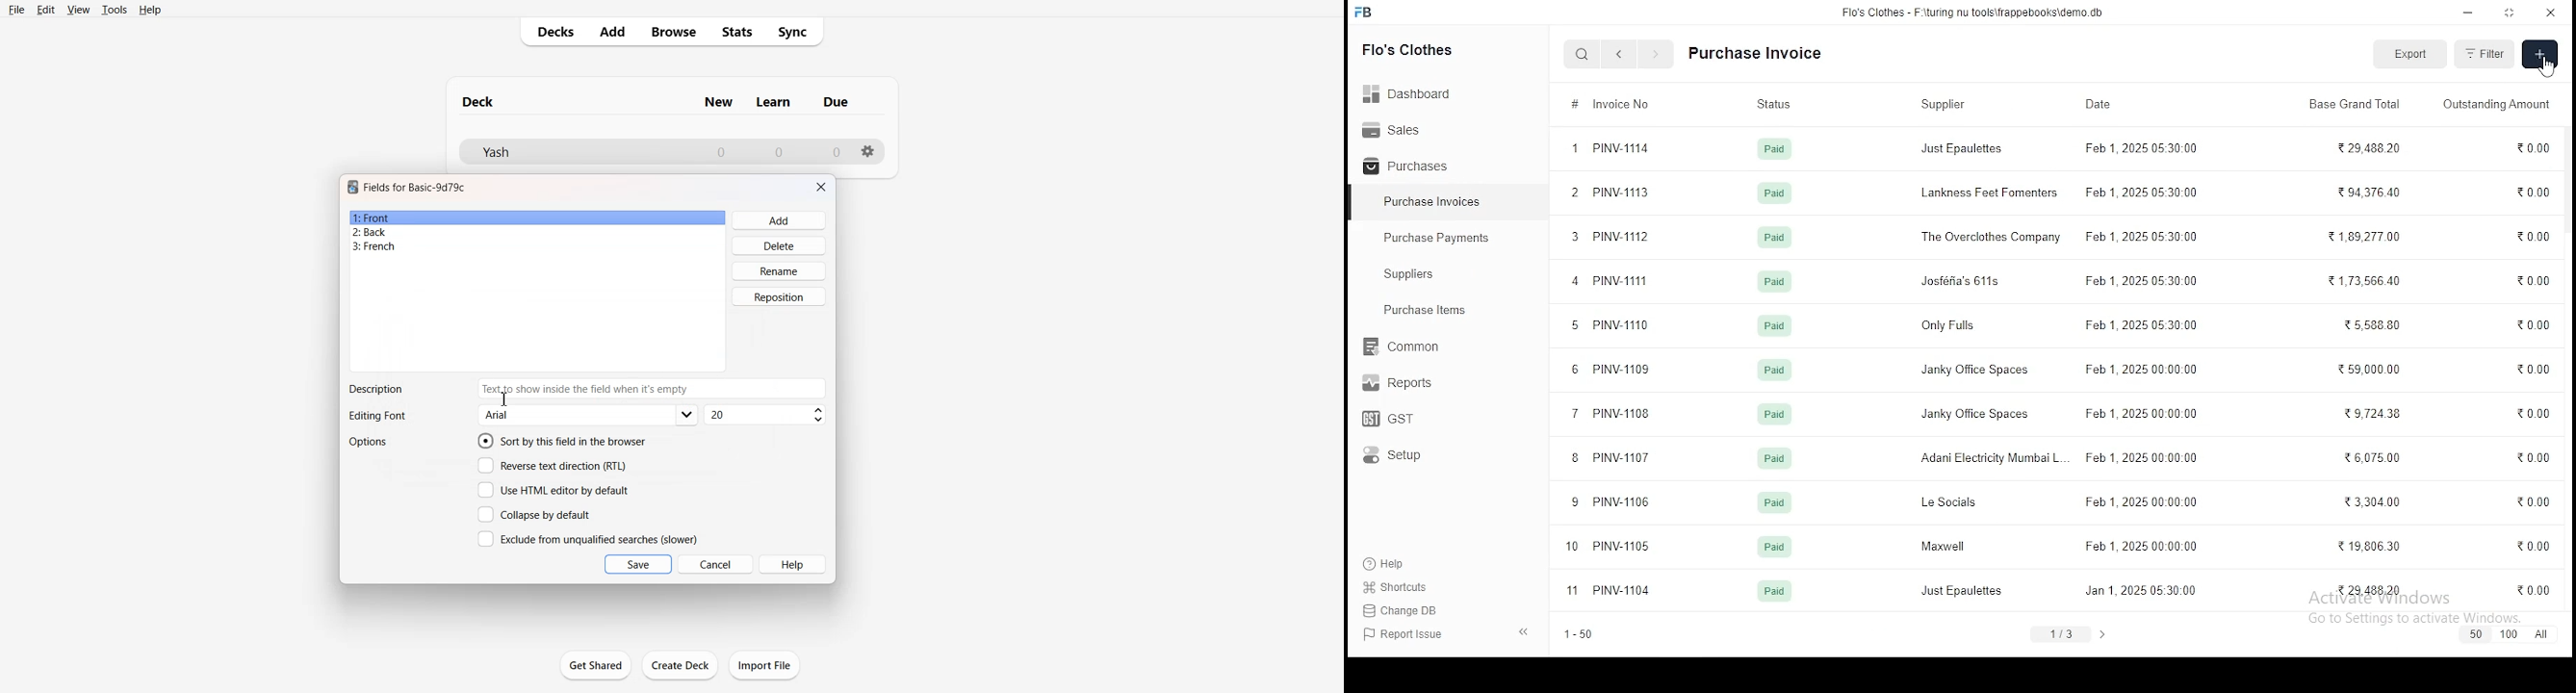 This screenshot has height=700, width=2576. What do you see at coordinates (1626, 547) in the screenshot?
I see `PINV-1105` at bounding box center [1626, 547].